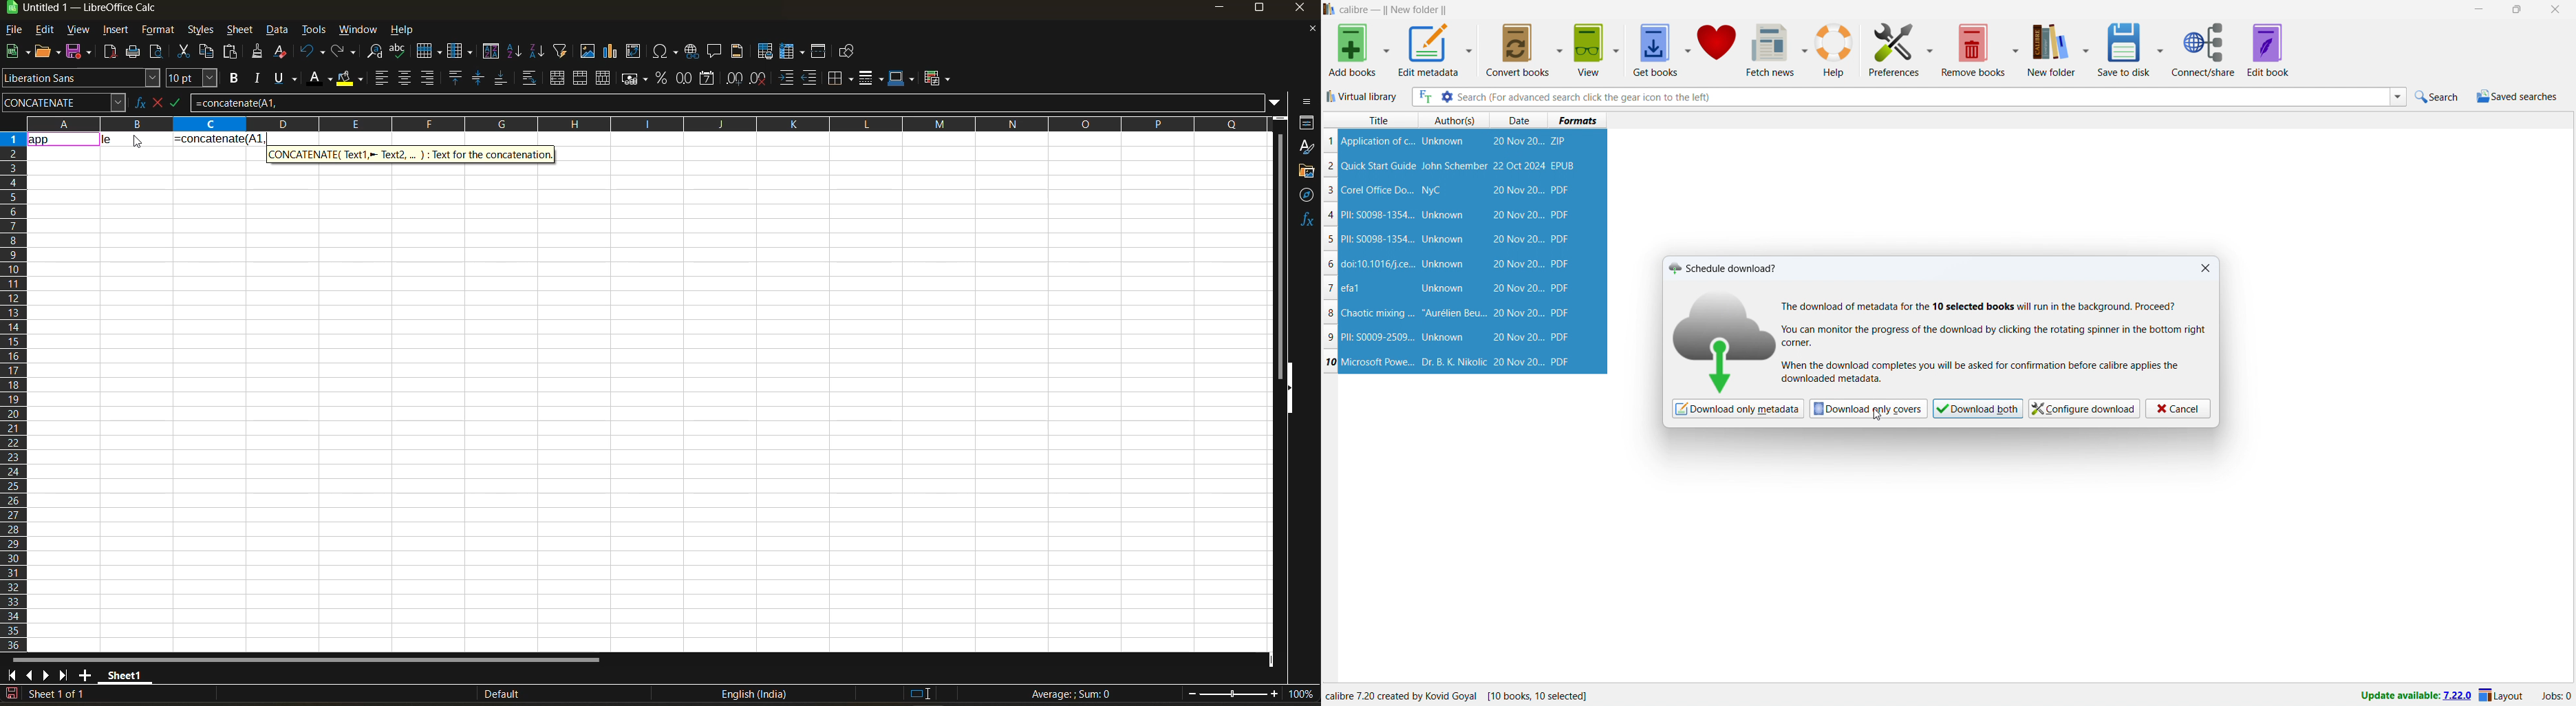  Describe the element at coordinates (528, 79) in the screenshot. I see `wrap text` at that location.